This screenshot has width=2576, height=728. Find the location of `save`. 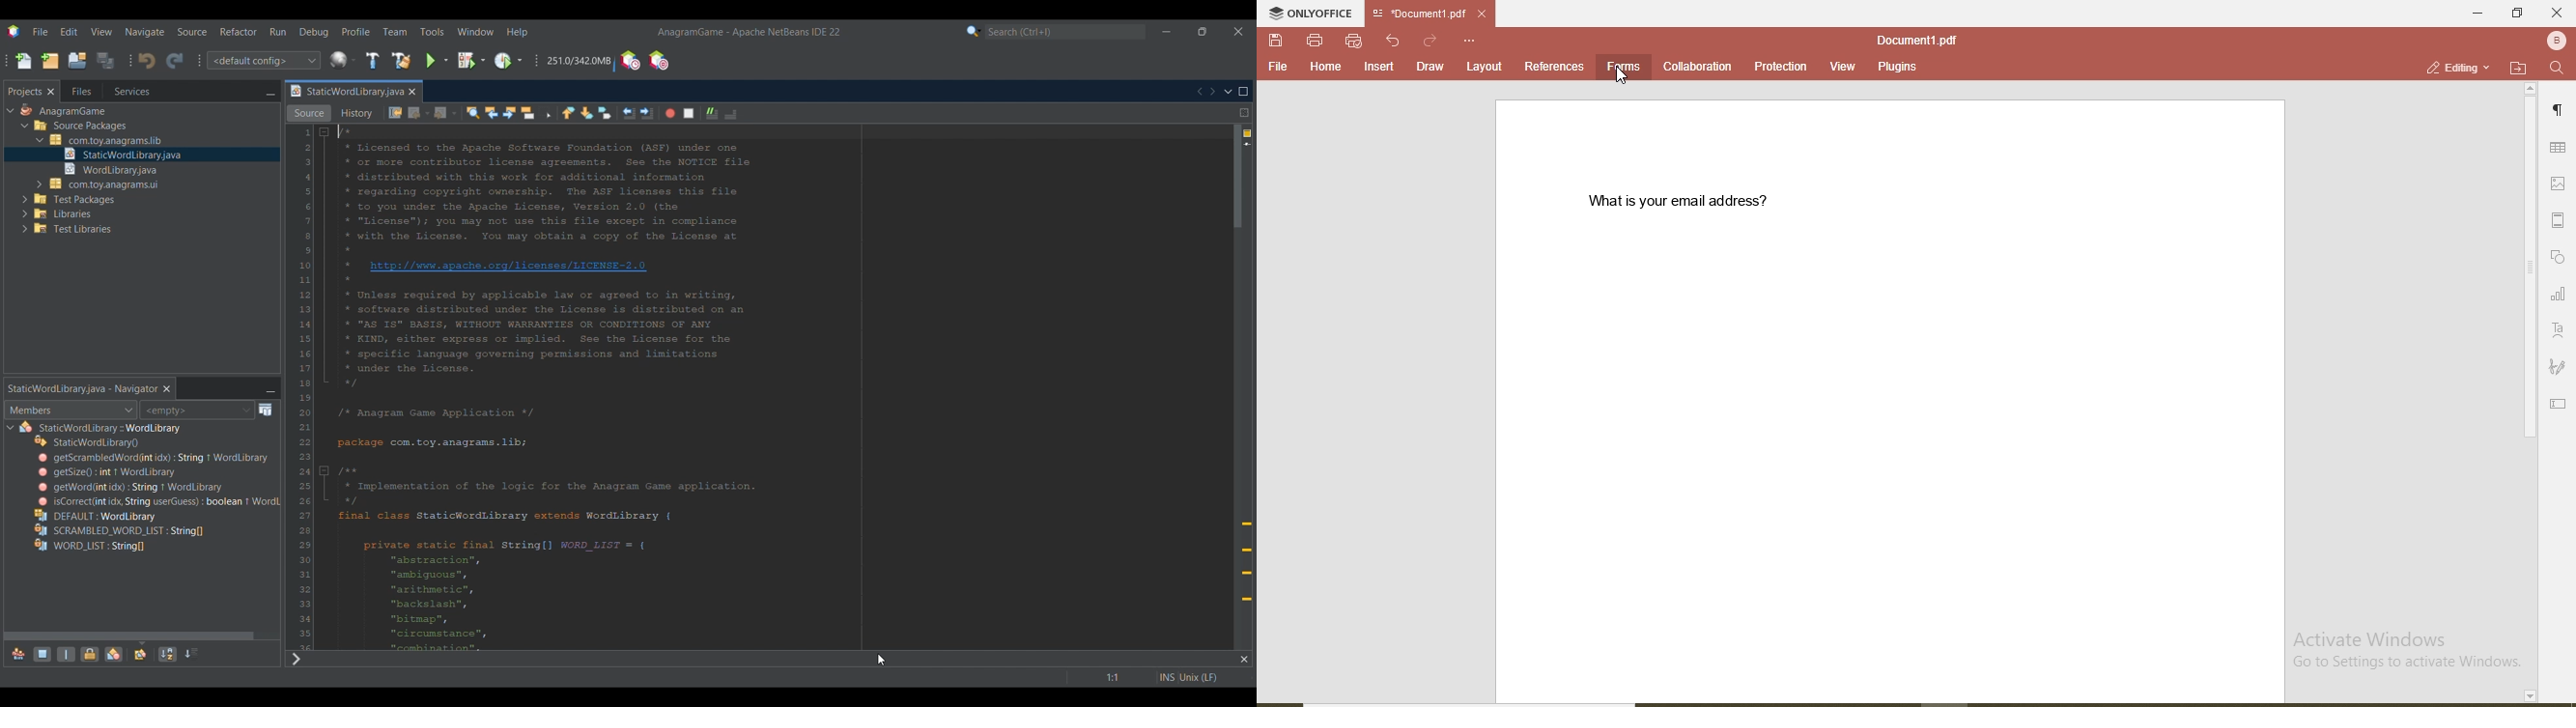

save is located at coordinates (1278, 42).